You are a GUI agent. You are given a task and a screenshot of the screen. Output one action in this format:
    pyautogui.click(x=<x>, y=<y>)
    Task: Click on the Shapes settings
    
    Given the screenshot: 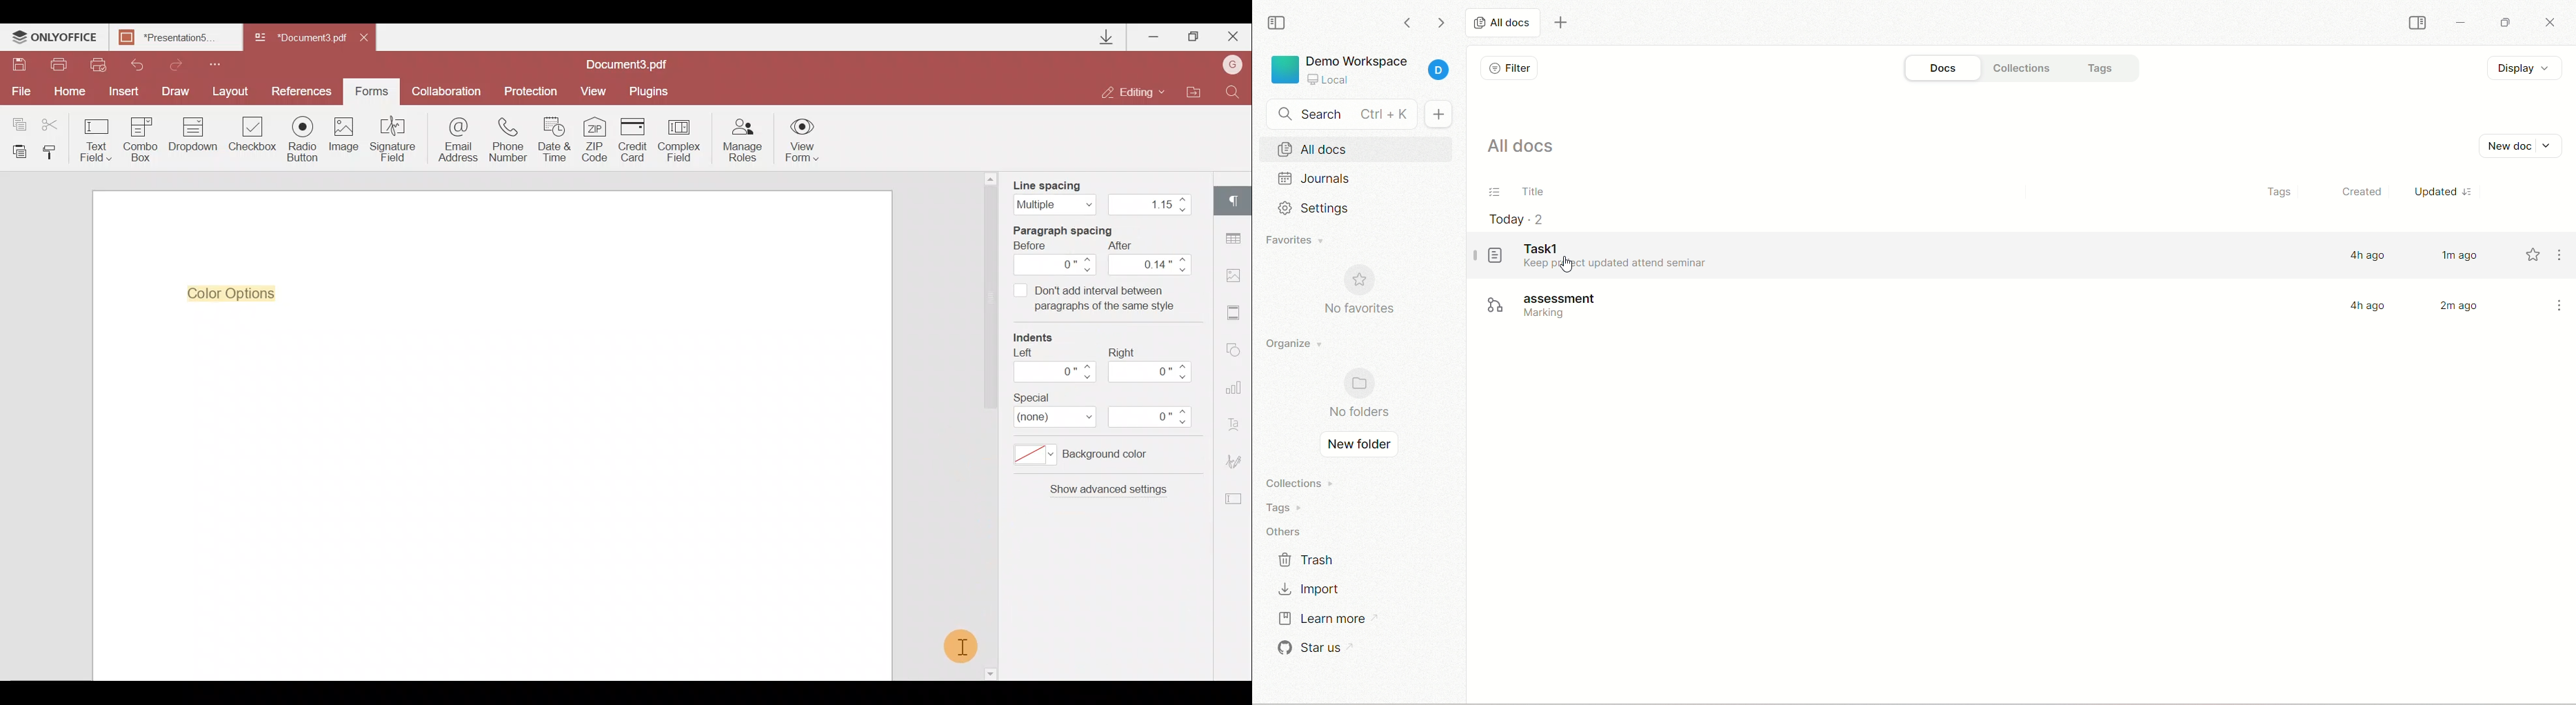 What is the action you would take?
    pyautogui.click(x=1238, y=351)
    